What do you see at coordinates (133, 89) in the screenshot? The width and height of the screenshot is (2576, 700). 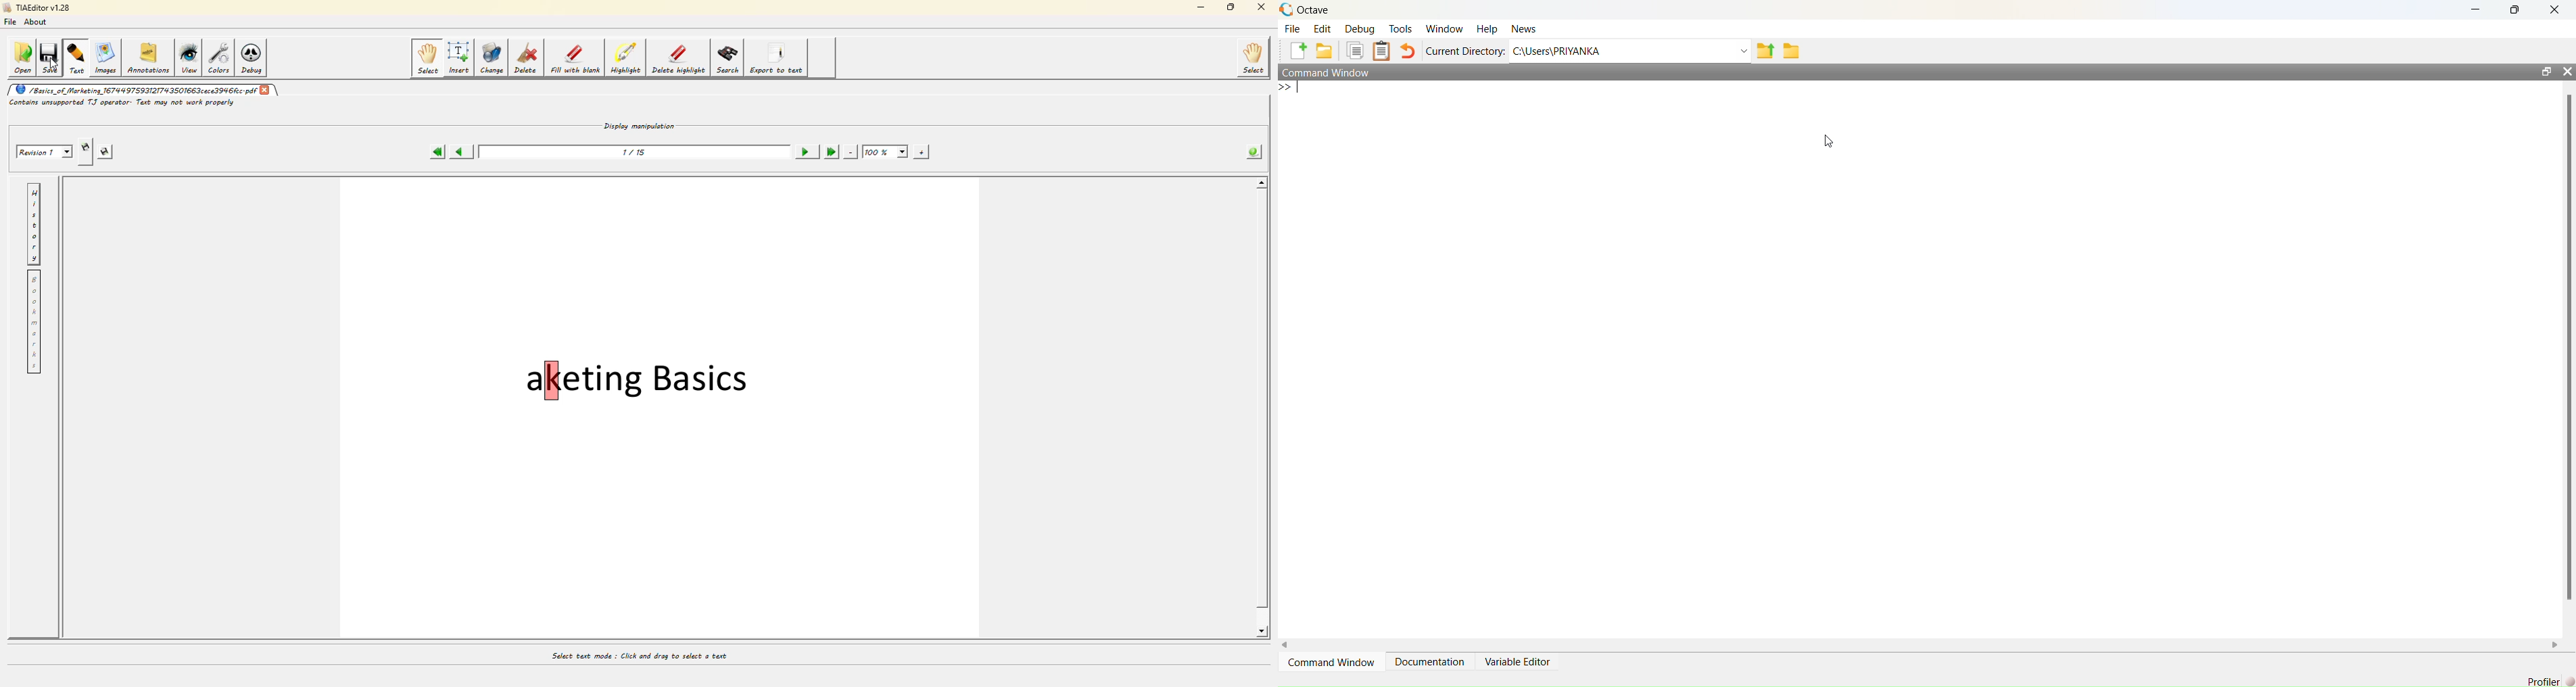 I see `/Basics_of Marketing_1674497593121743501663cece3946fcc.pdf` at bounding box center [133, 89].